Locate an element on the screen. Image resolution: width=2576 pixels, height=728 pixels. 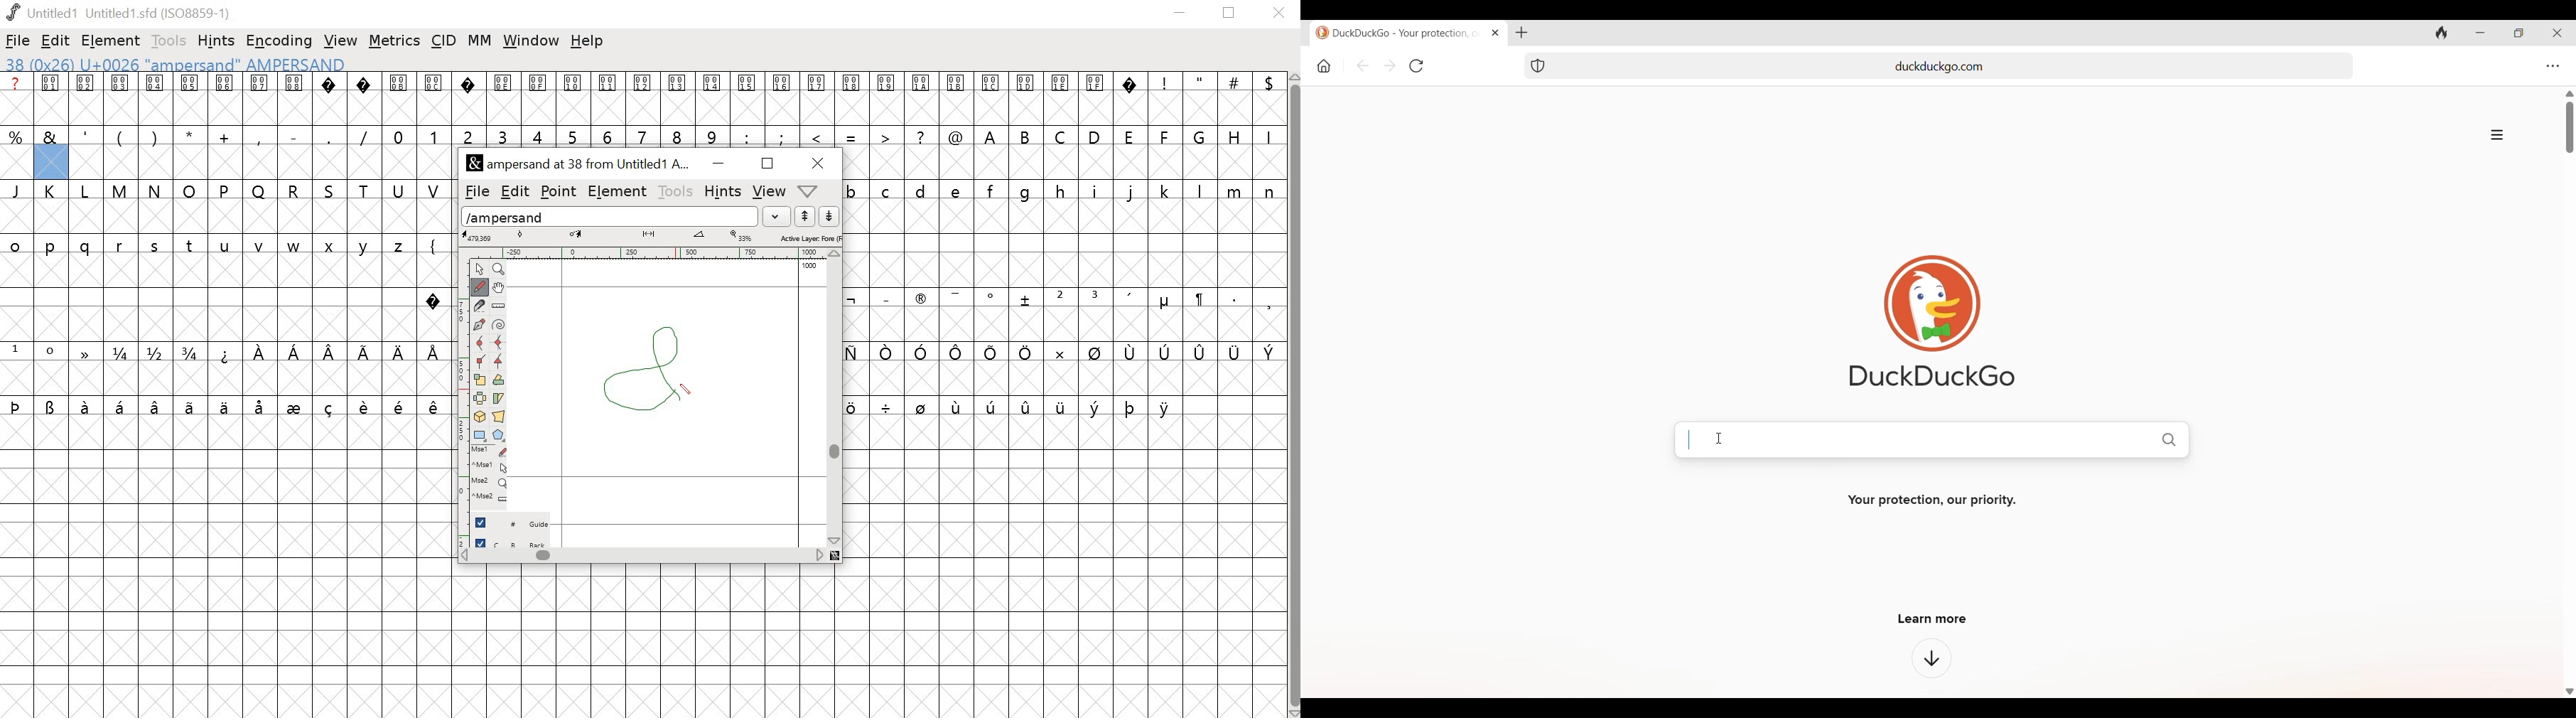
symbol is located at coordinates (1131, 407).